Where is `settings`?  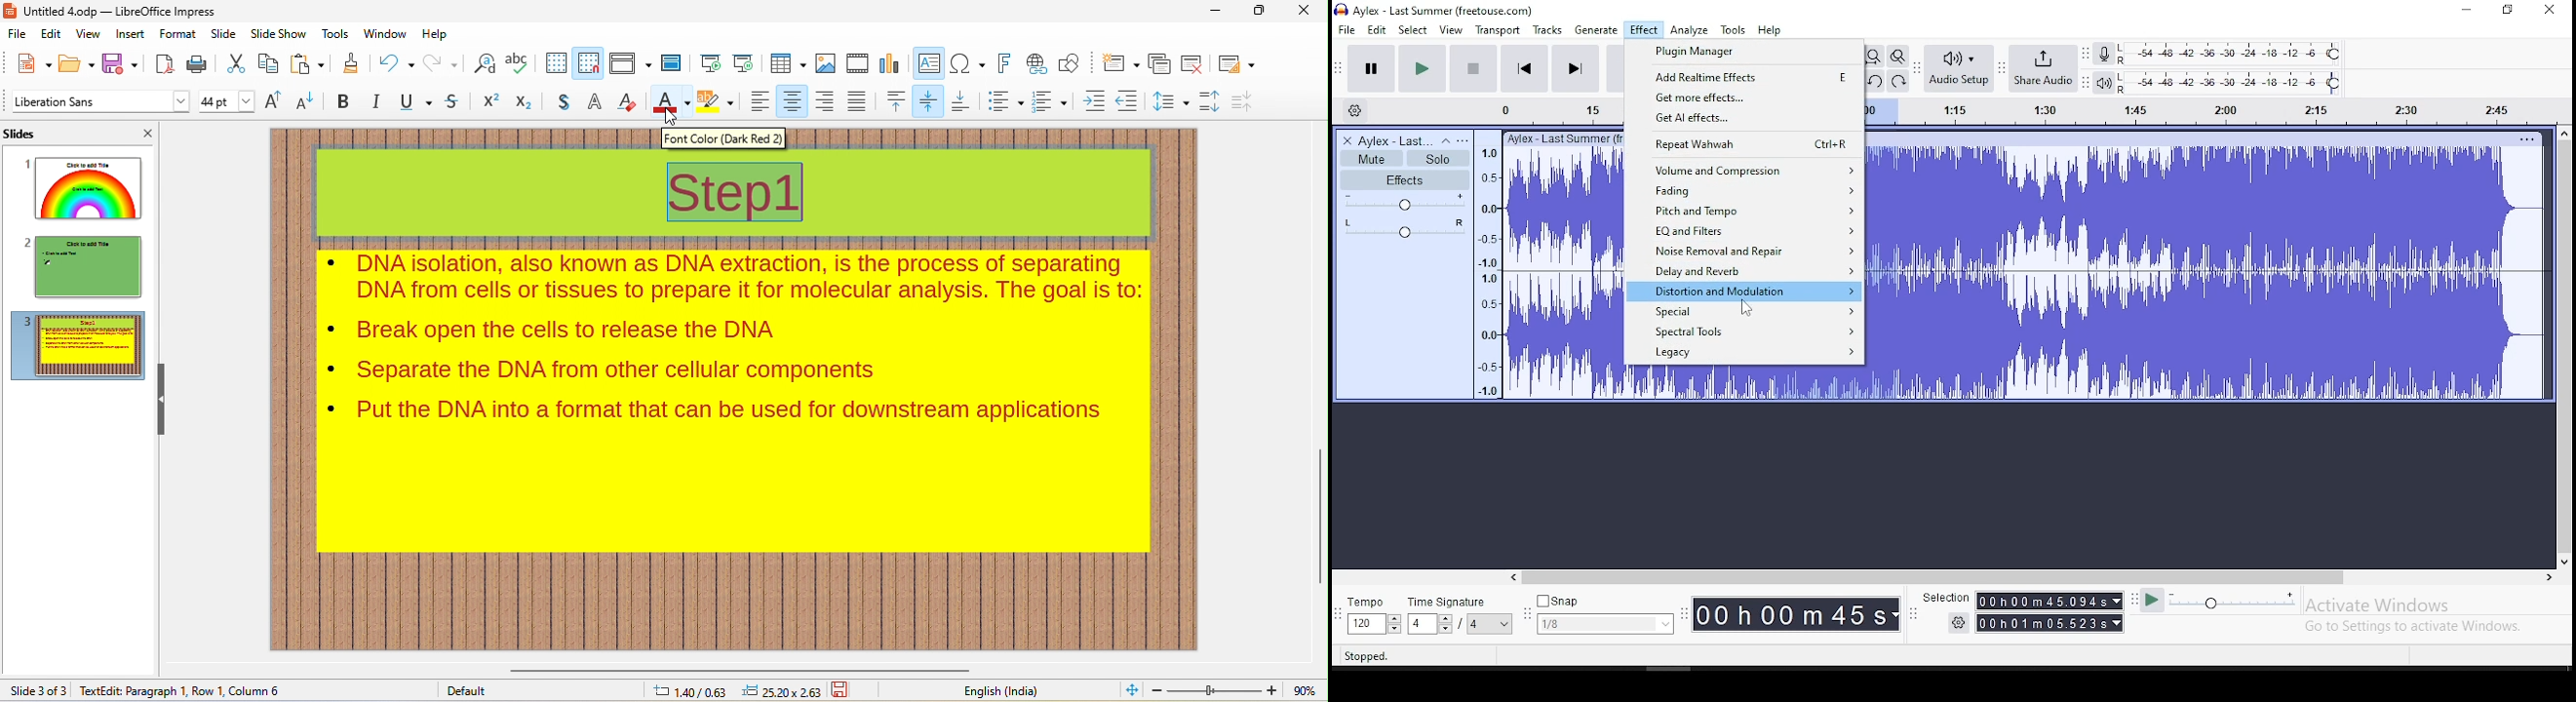 settings is located at coordinates (1947, 623).